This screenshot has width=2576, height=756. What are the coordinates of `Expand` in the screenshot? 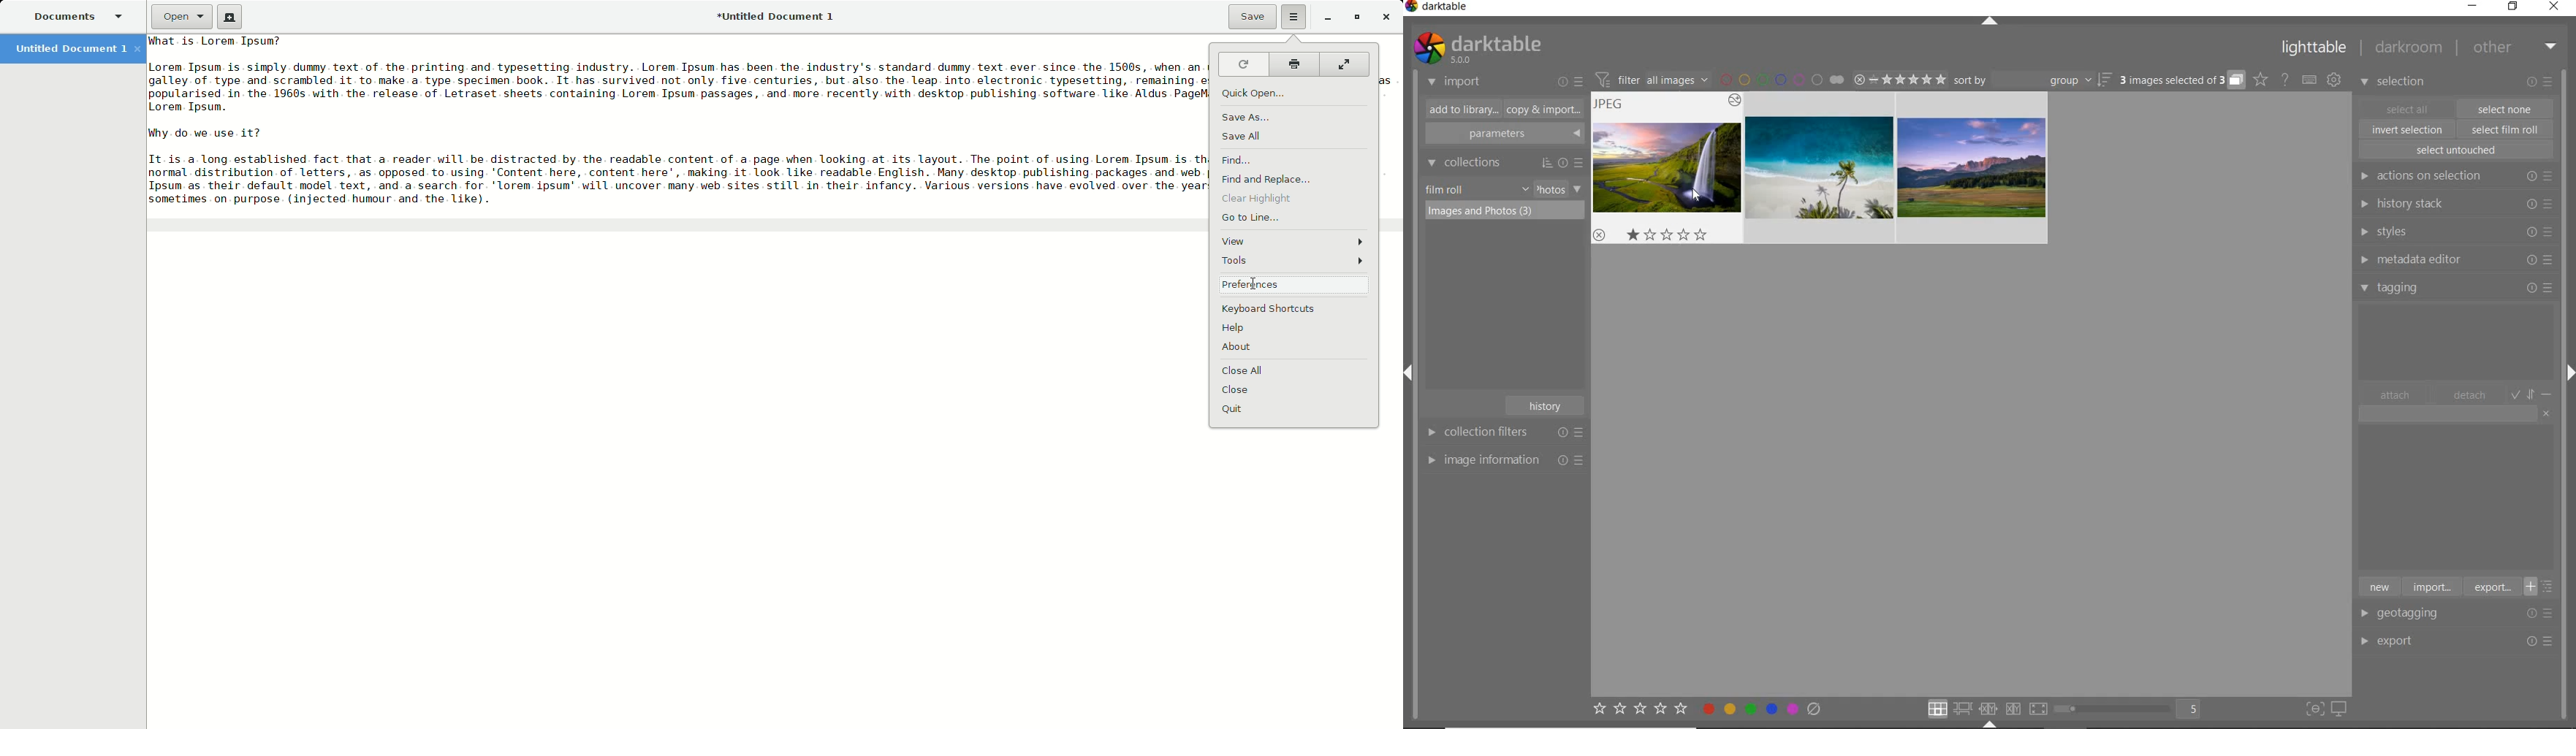 It's located at (1414, 376).